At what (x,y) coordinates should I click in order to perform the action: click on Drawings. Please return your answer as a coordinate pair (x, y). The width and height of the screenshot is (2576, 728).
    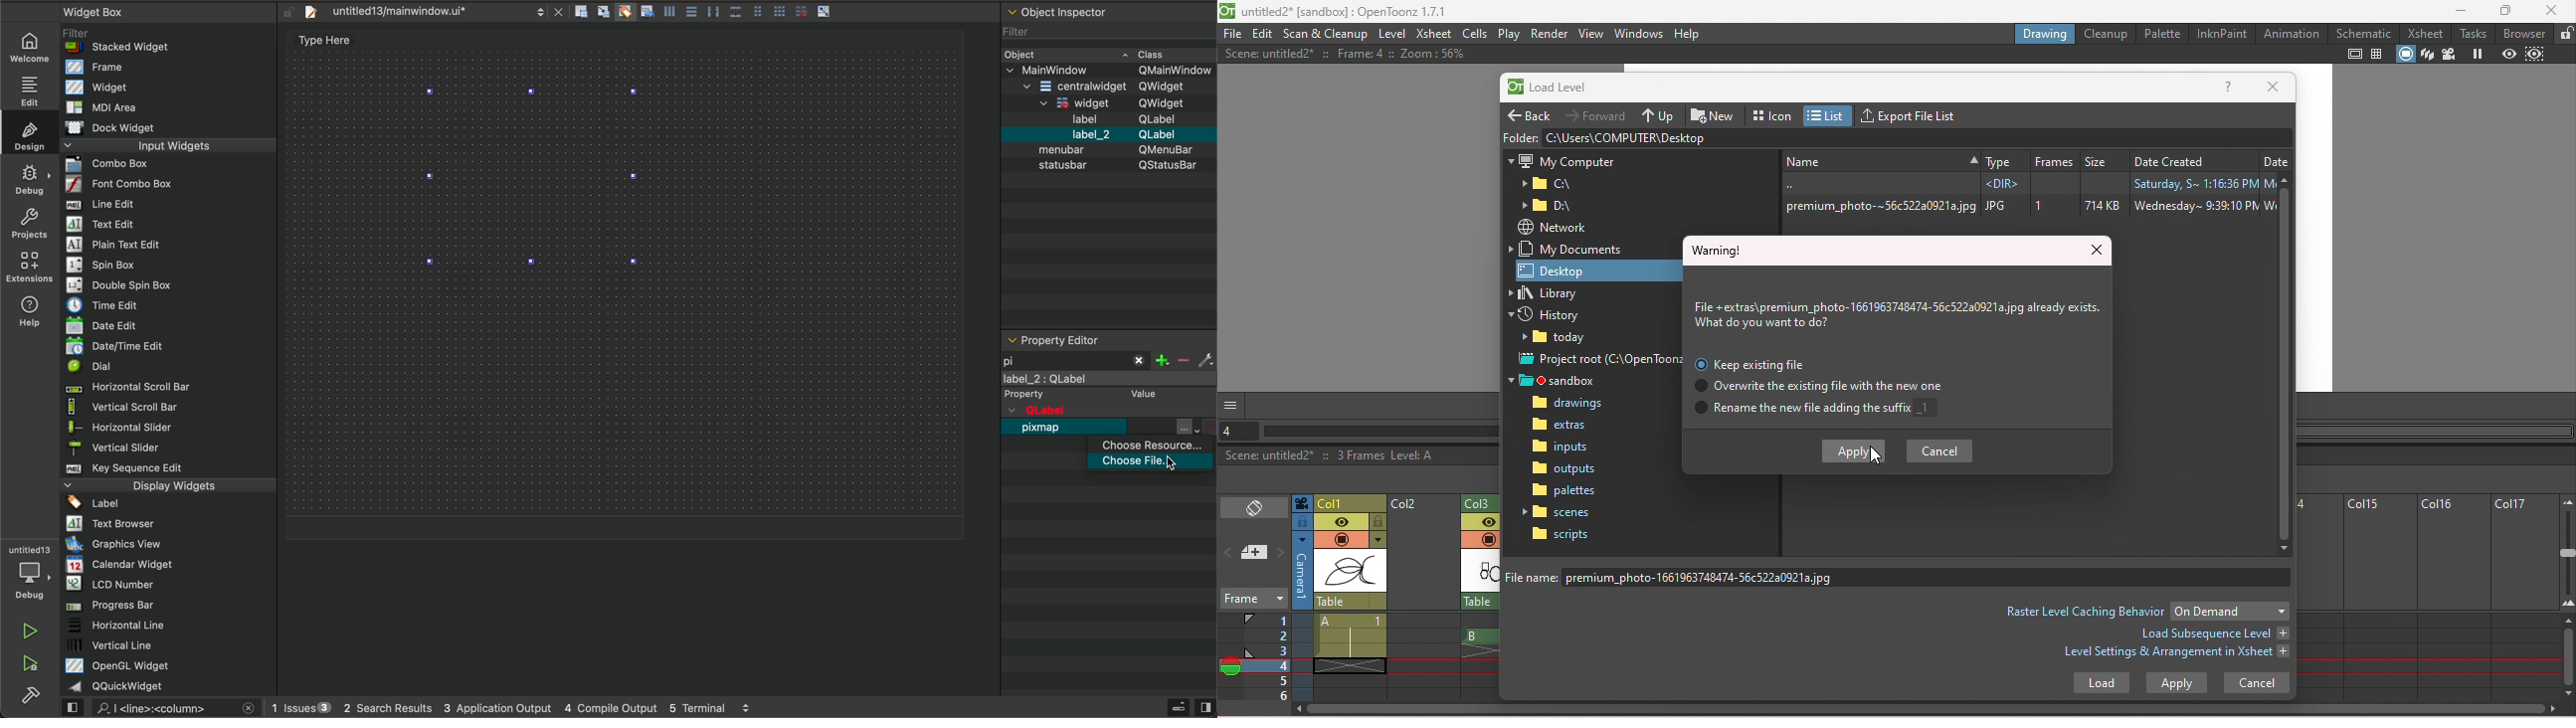
    Looking at the image, I should click on (1572, 404).